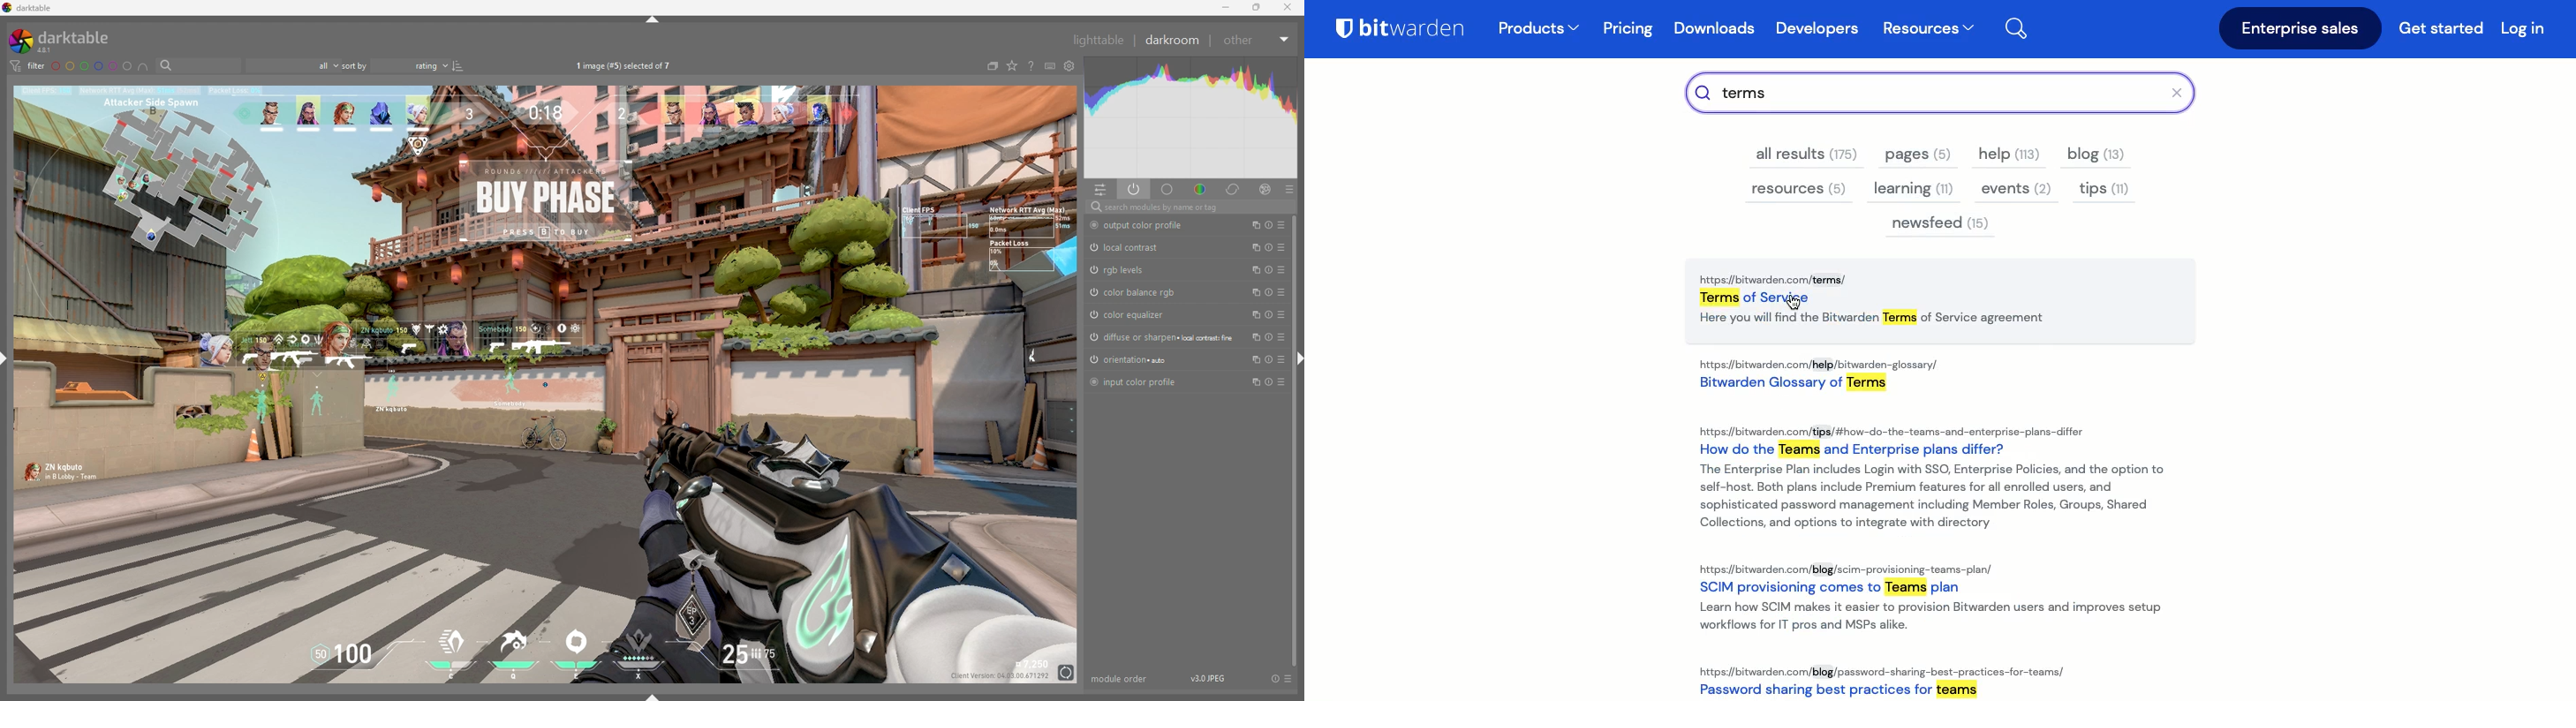 This screenshot has height=728, width=2576. I want to click on multiple instances actions, so click(1253, 271).